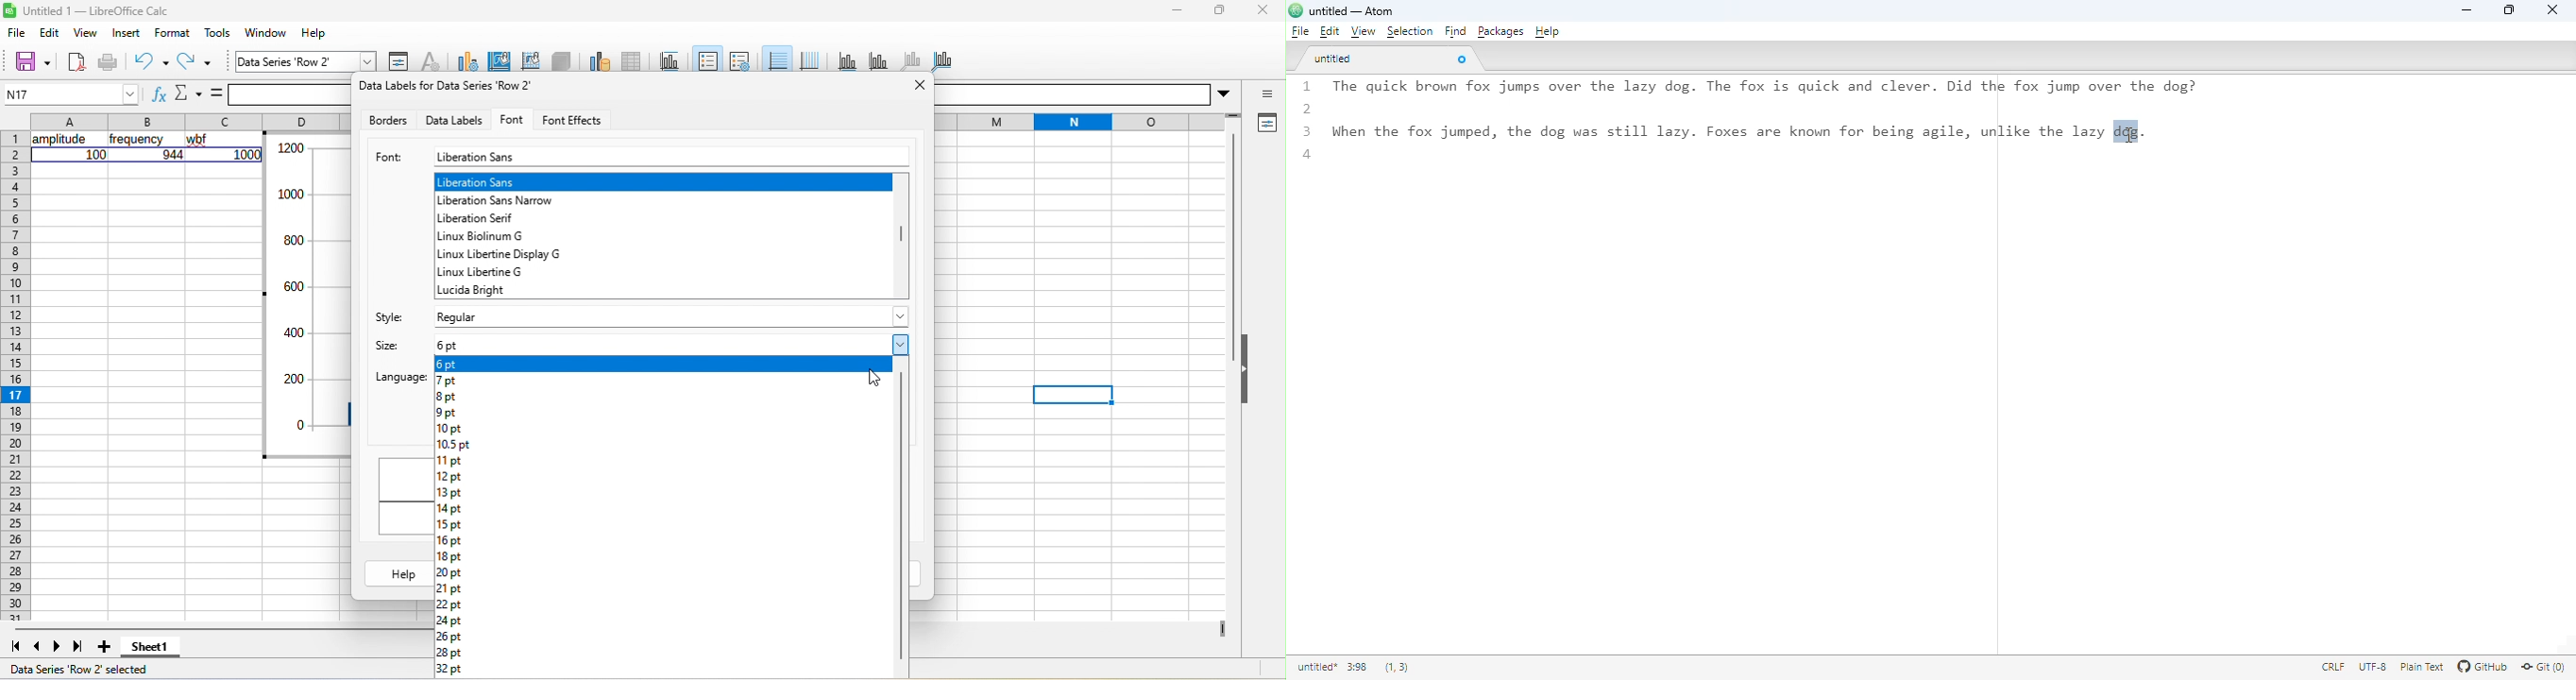 The image size is (2576, 700). I want to click on y axis, so click(885, 59).